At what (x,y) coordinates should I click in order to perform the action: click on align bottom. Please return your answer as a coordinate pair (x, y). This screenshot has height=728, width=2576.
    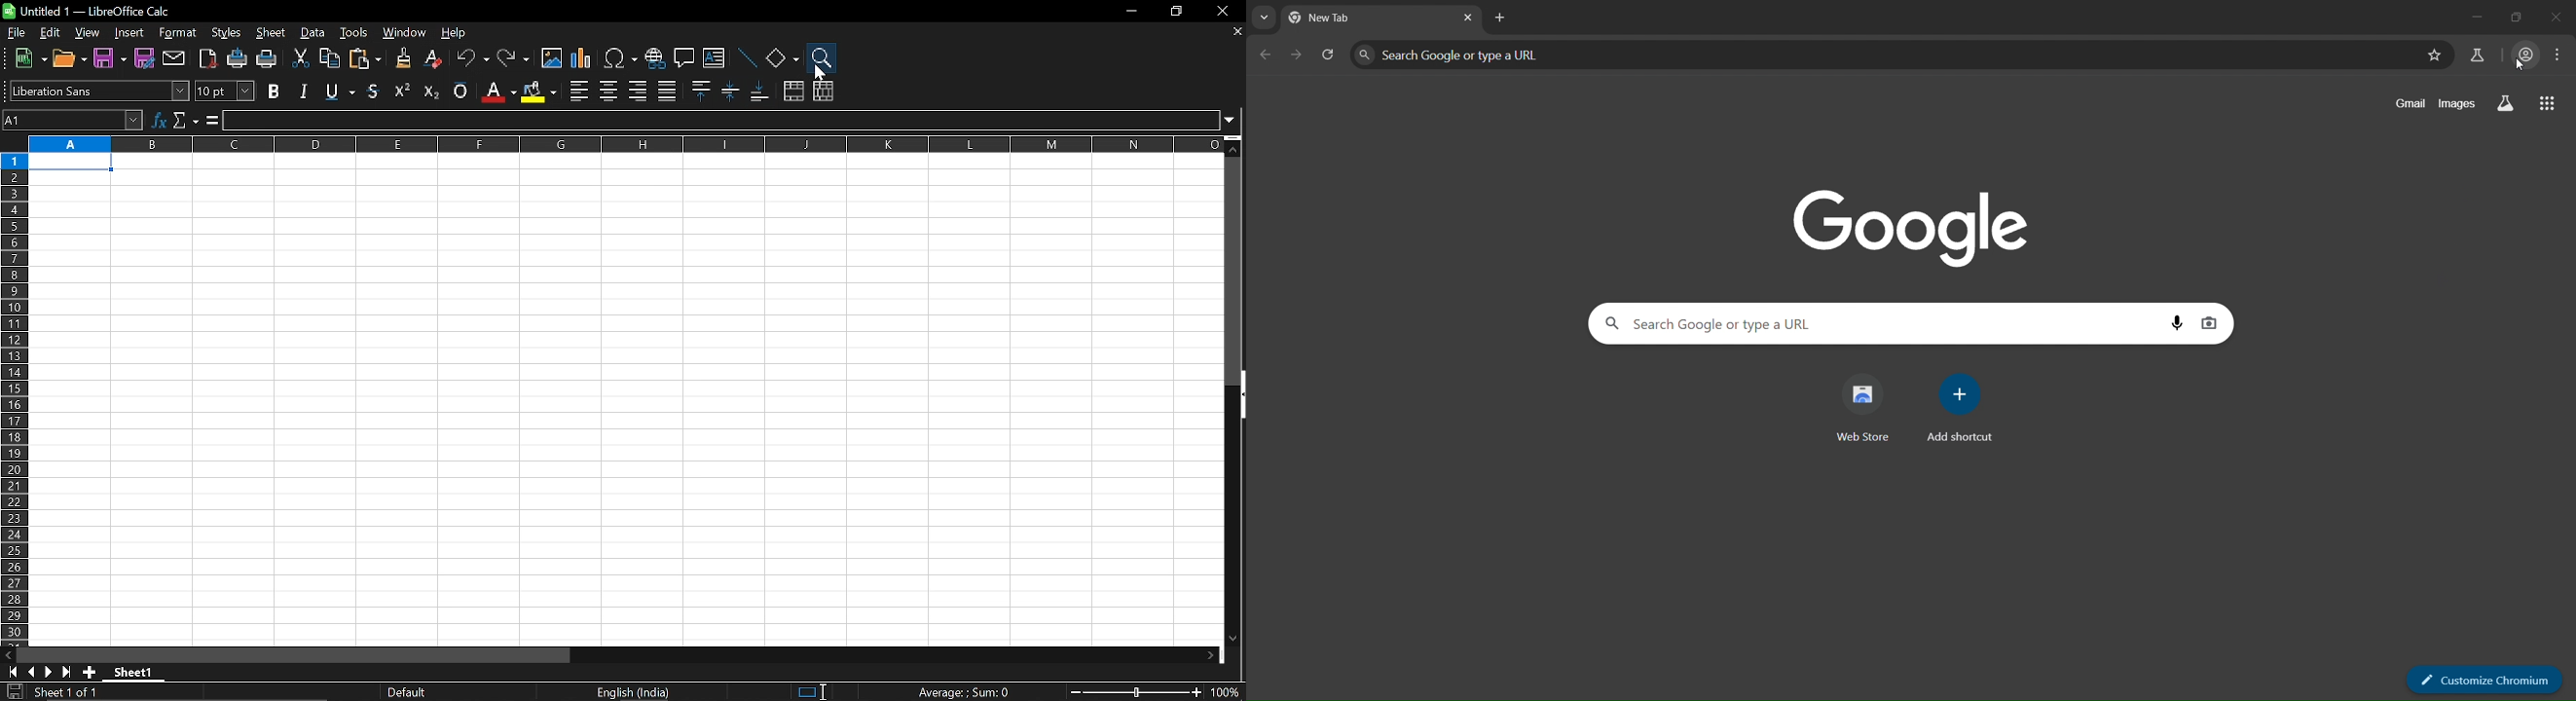
    Looking at the image, I should click on (761, 92).